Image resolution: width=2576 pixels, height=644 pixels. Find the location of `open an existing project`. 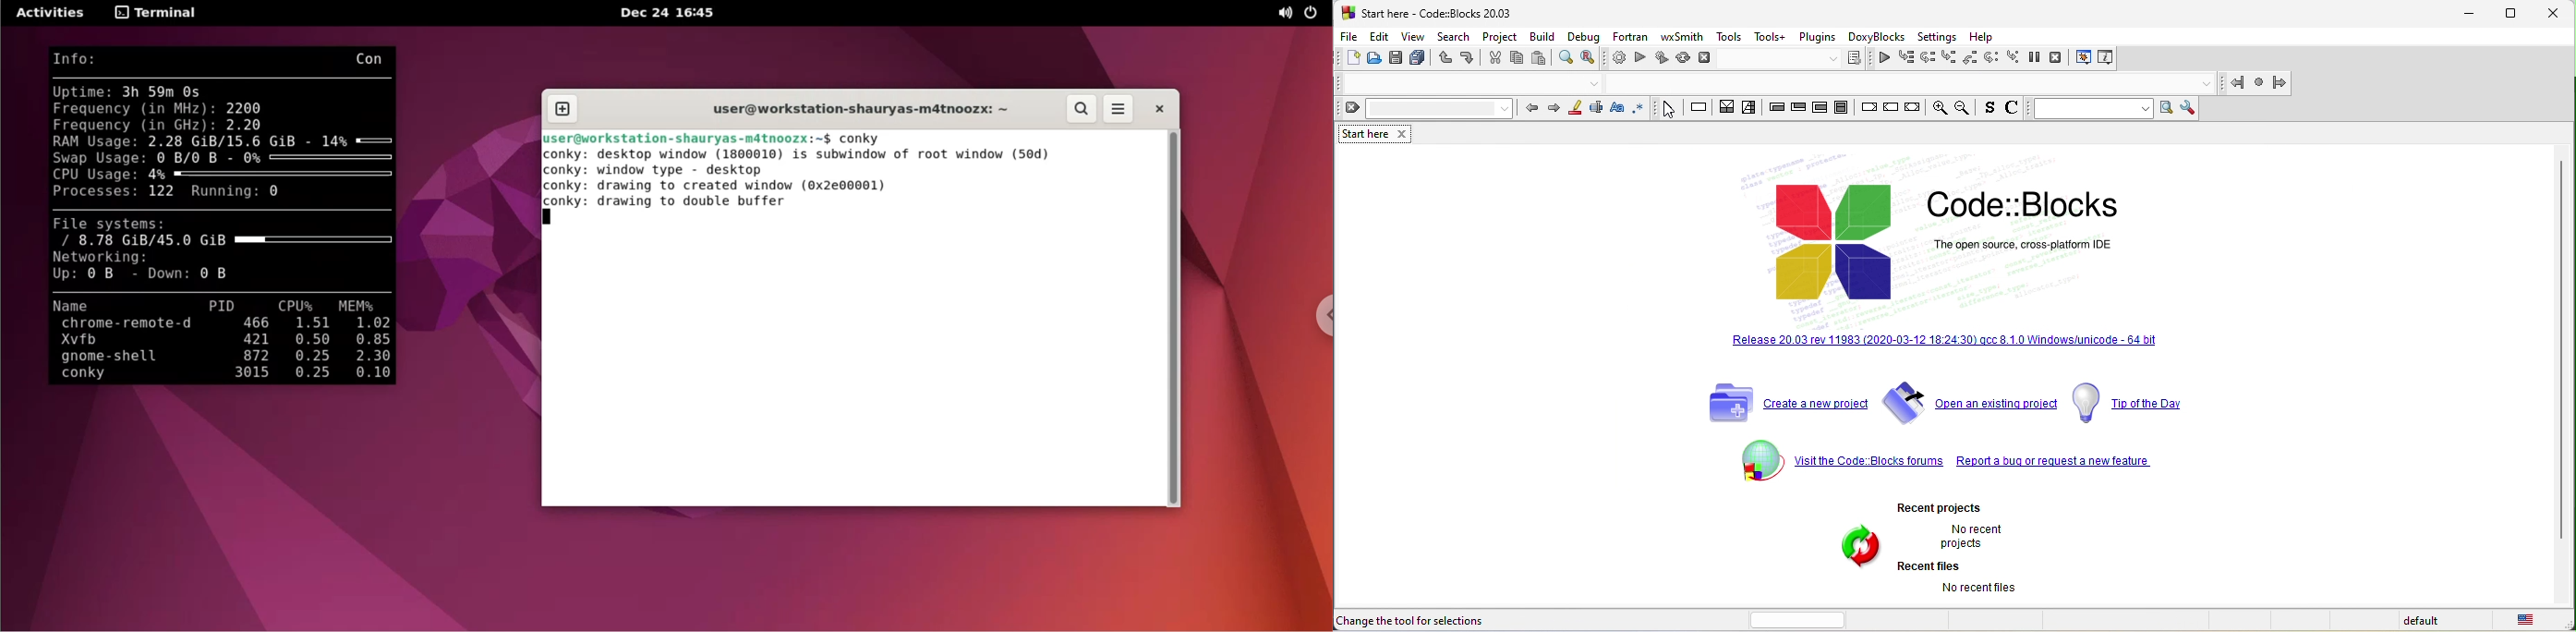

open an existing project is located at coordinates (1972, 402).